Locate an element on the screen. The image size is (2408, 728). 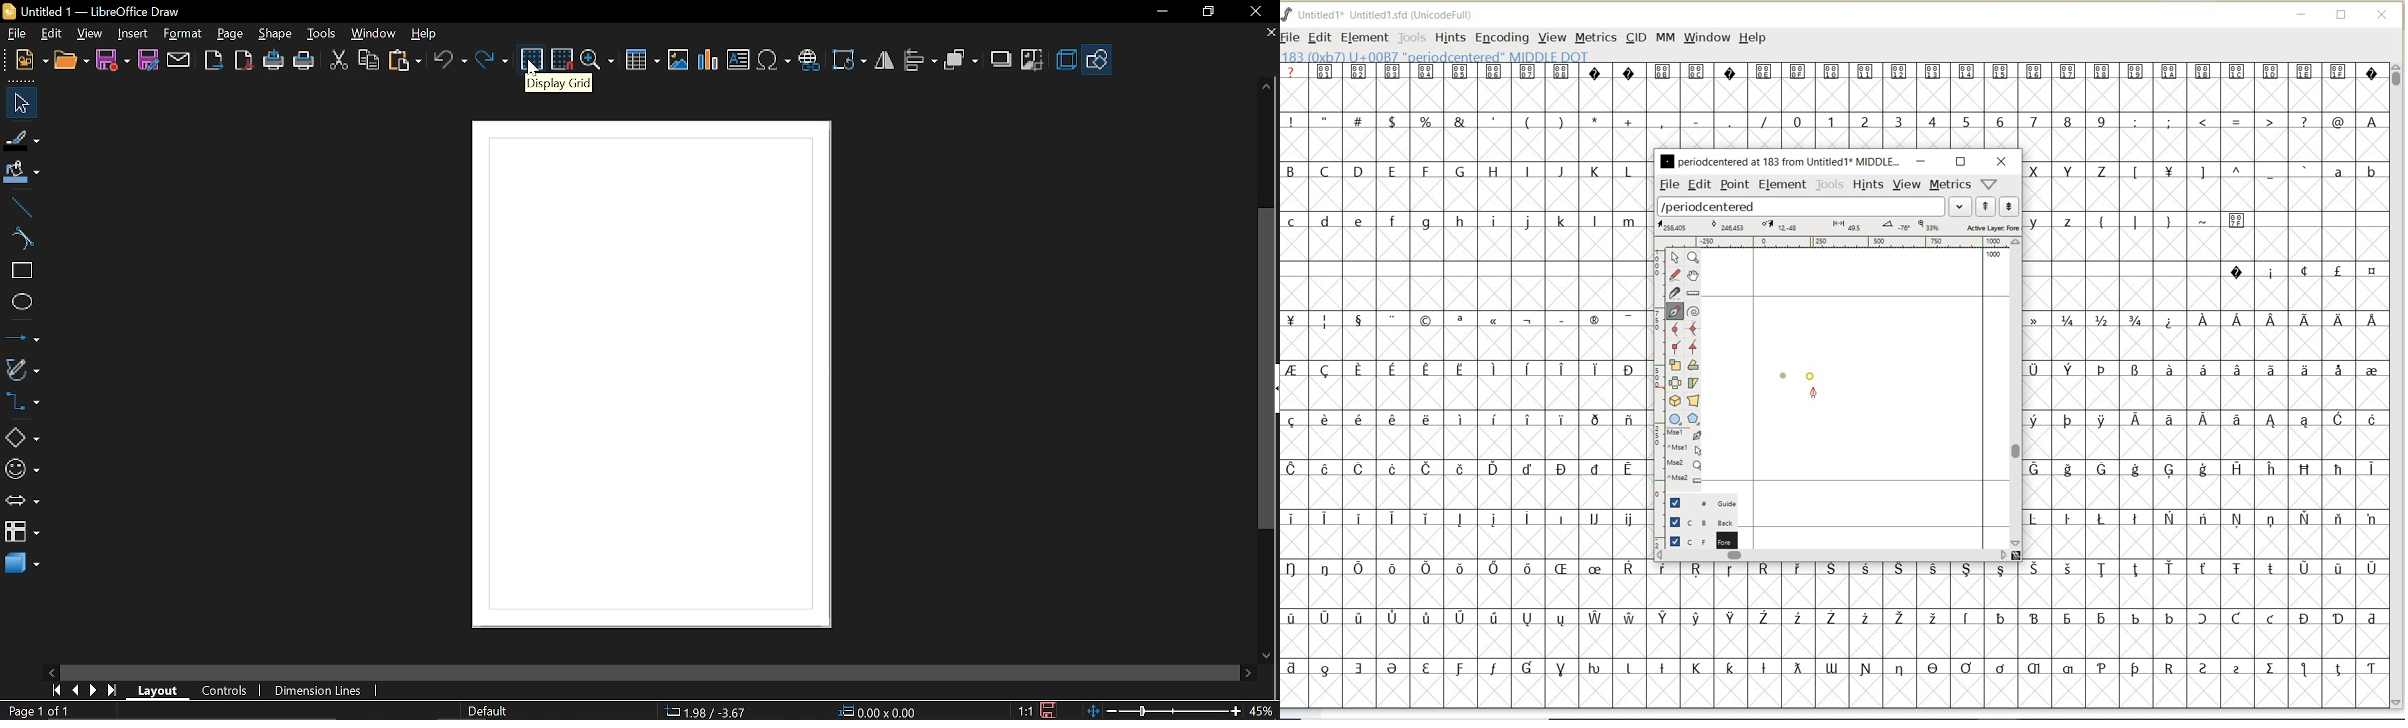
lowercase letters is located at coordinates (1463, 222).